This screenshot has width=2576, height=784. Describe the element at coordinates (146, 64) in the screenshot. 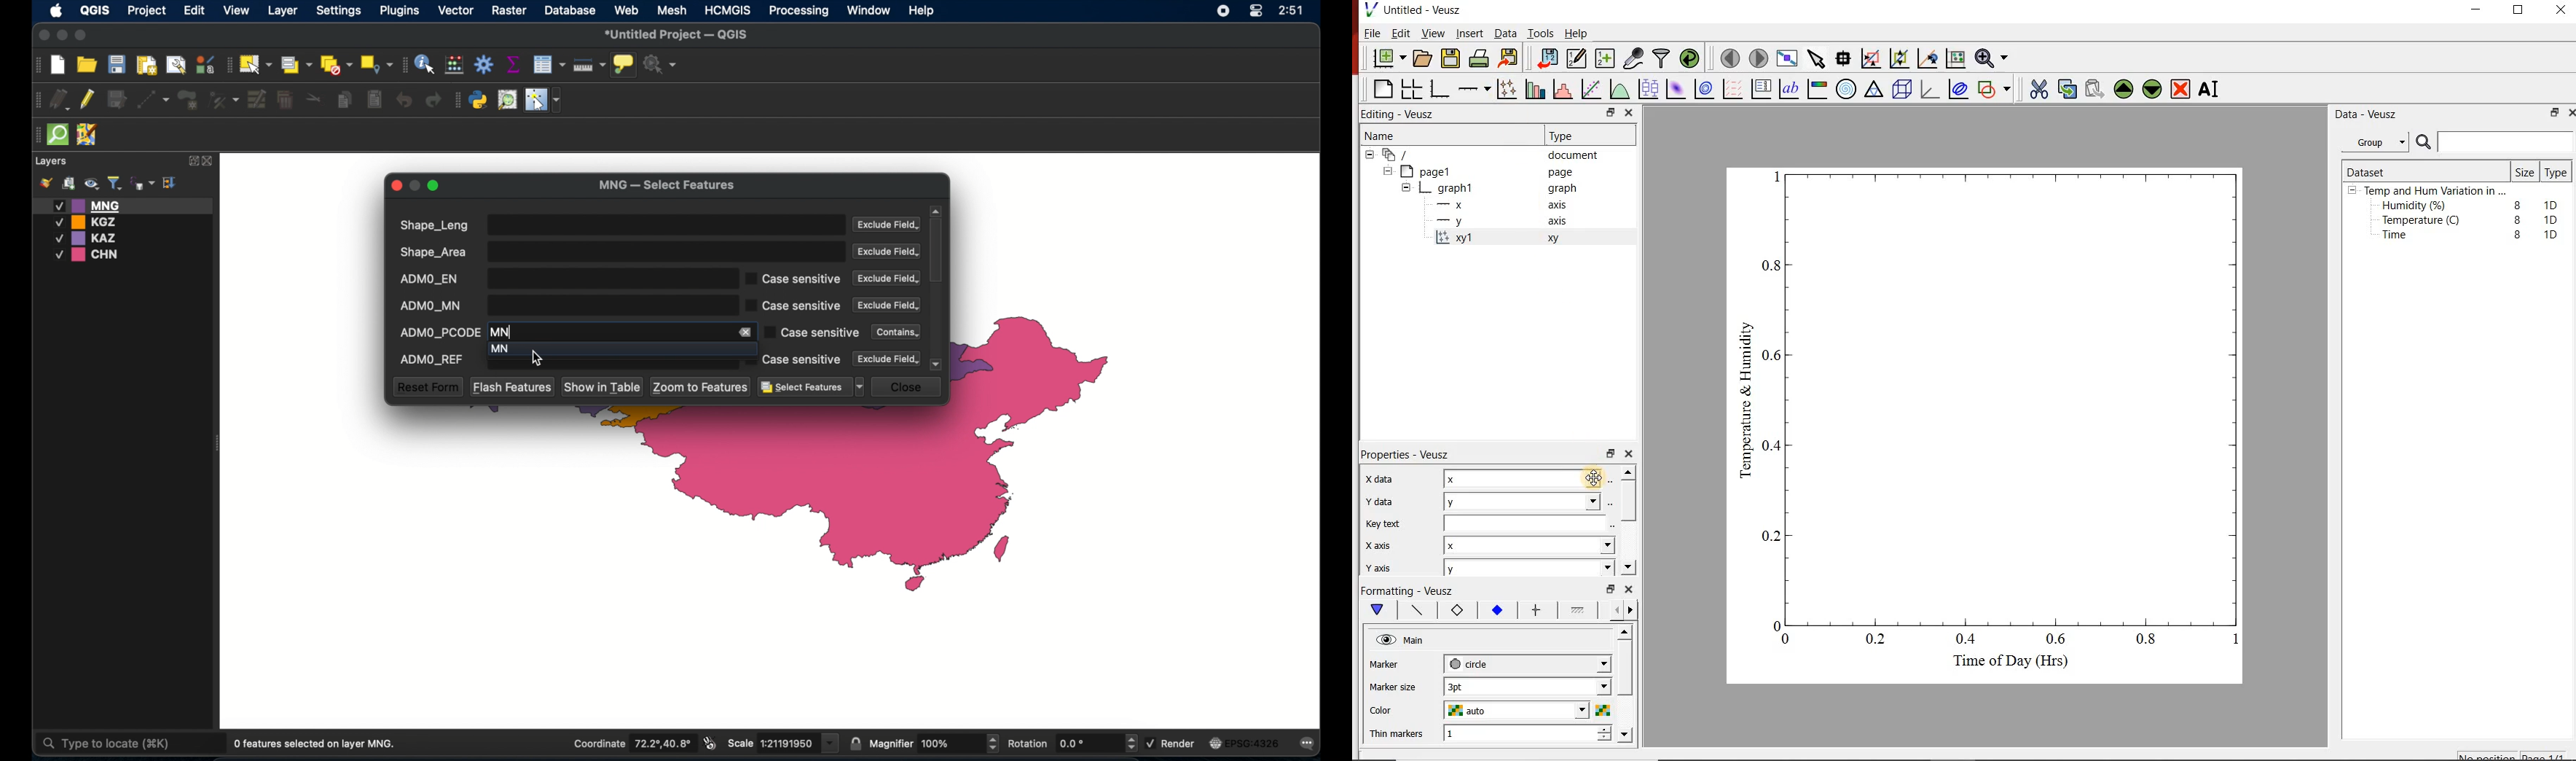

I see `print layout` at that location.